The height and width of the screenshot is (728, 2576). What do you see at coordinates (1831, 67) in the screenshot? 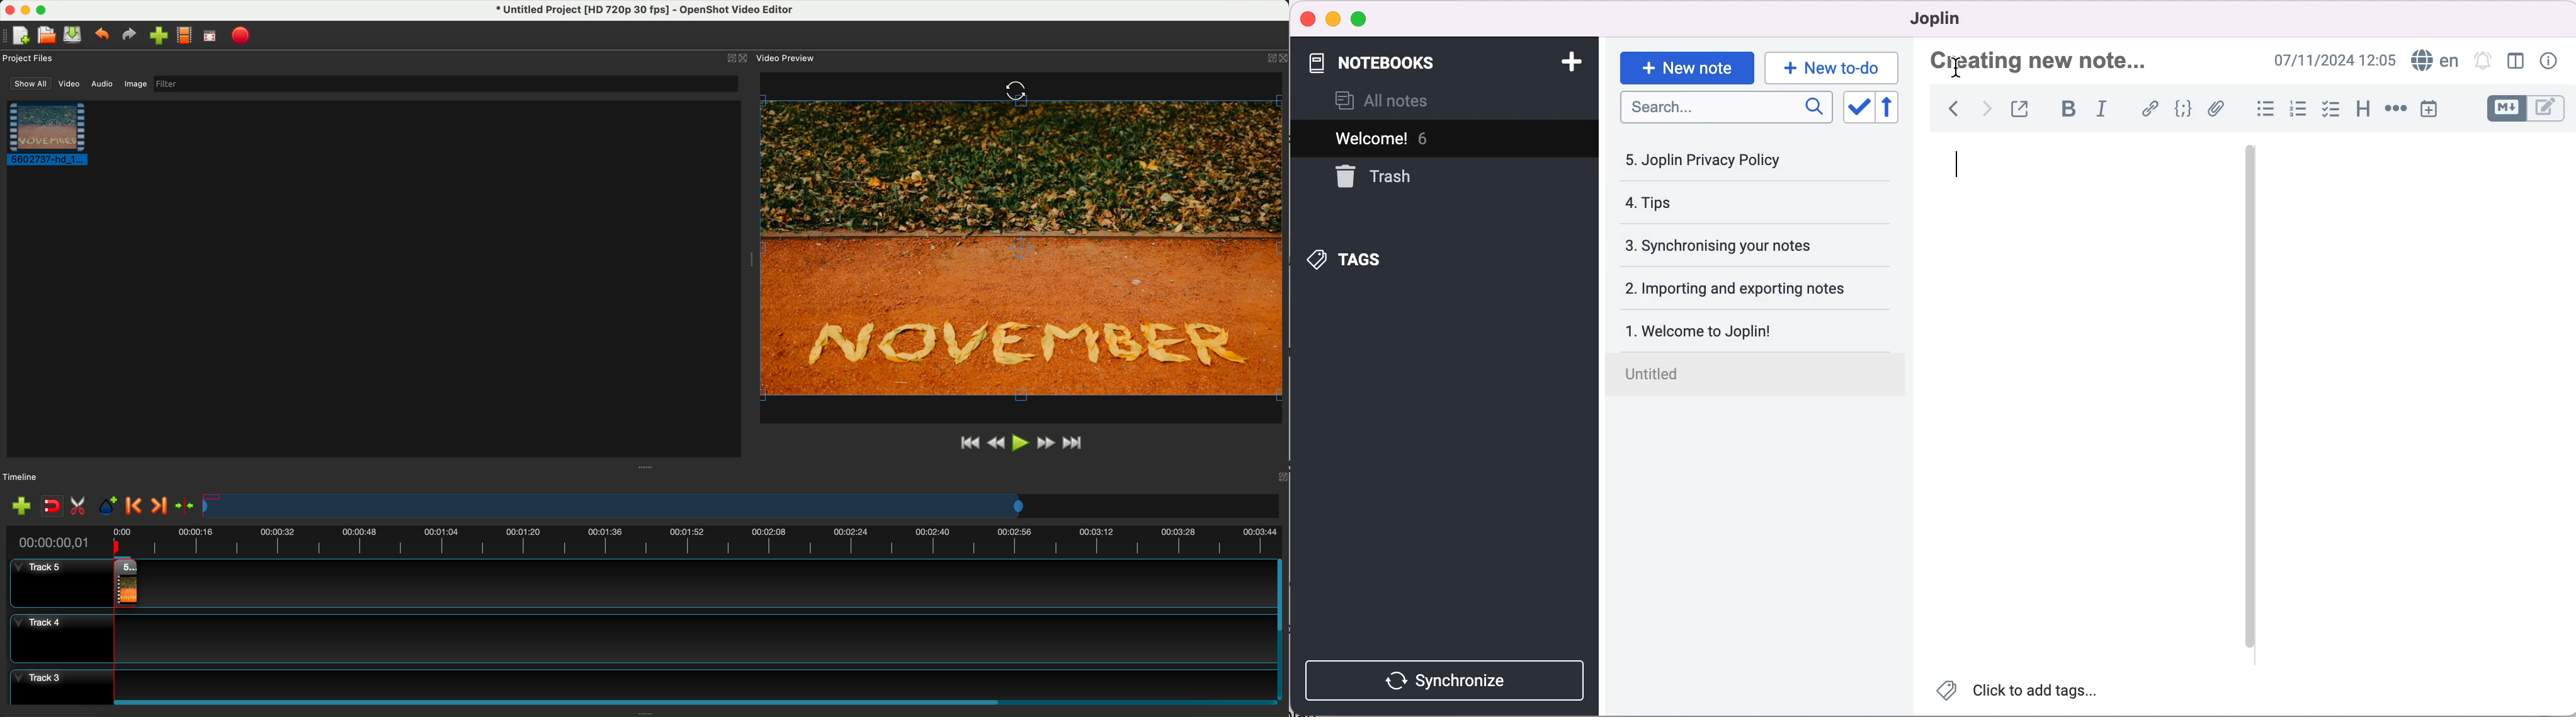
I see `new to-do` at bounding box center [1831, 67].